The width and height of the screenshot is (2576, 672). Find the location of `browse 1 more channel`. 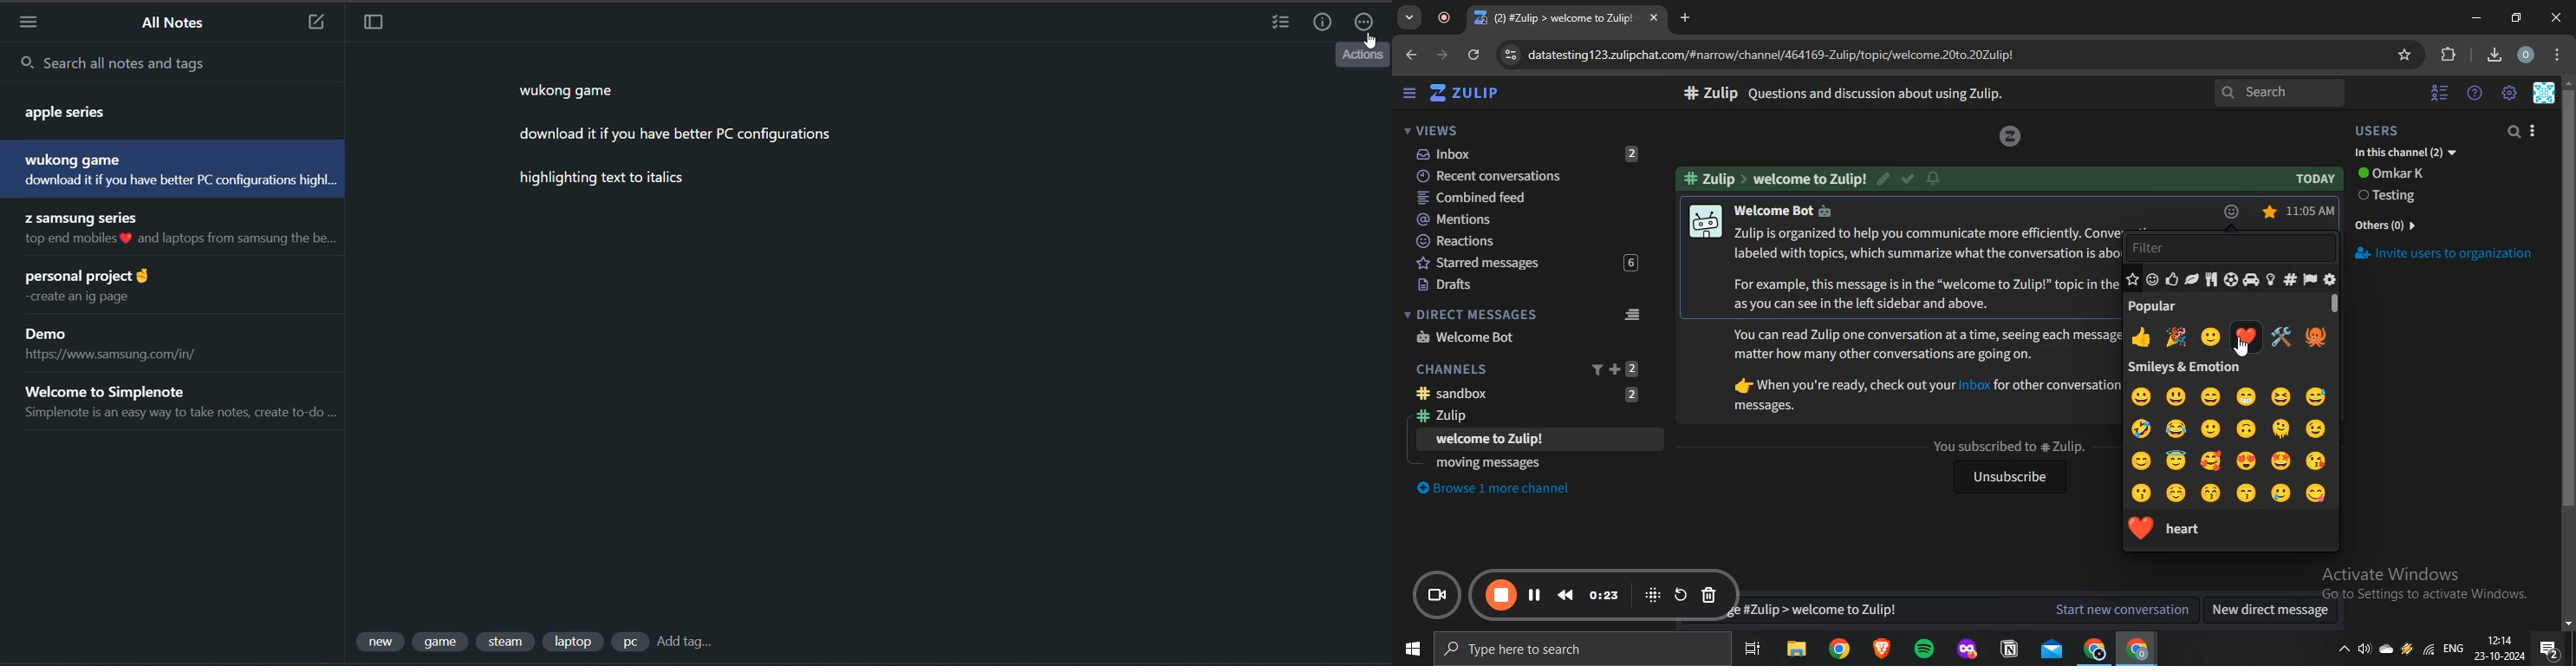

browse 1 more channel is located at coordinates (1502, 487).